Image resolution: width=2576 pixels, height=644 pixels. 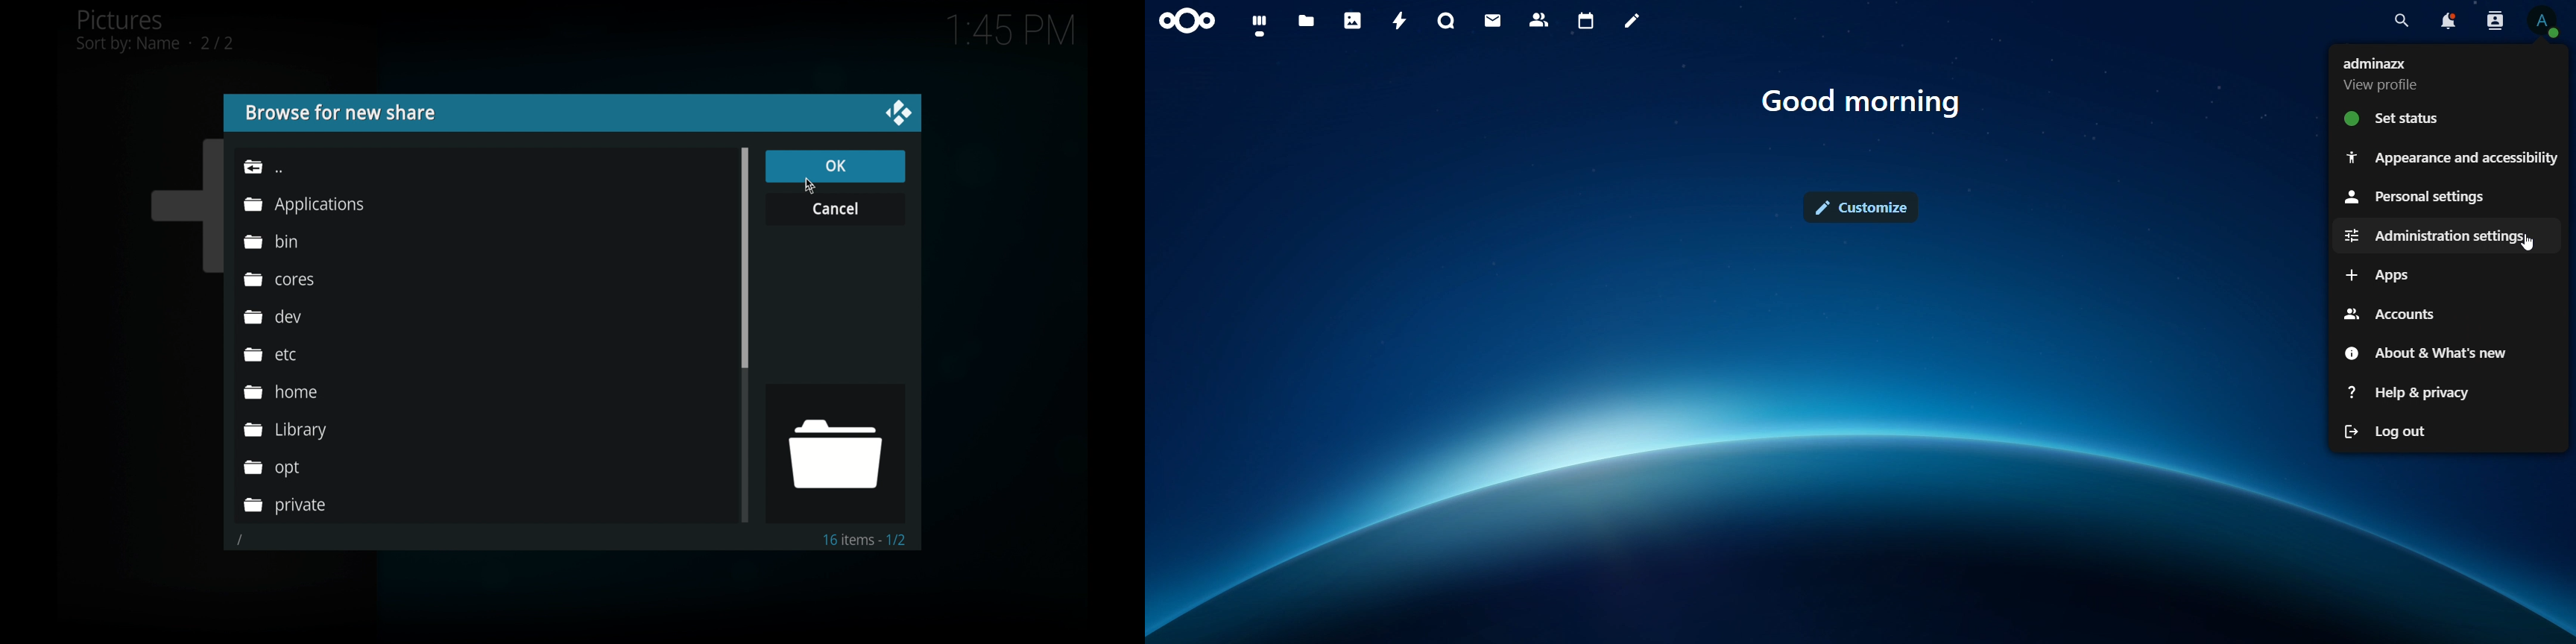 I want to click on time, so click(x=1010, y=31).